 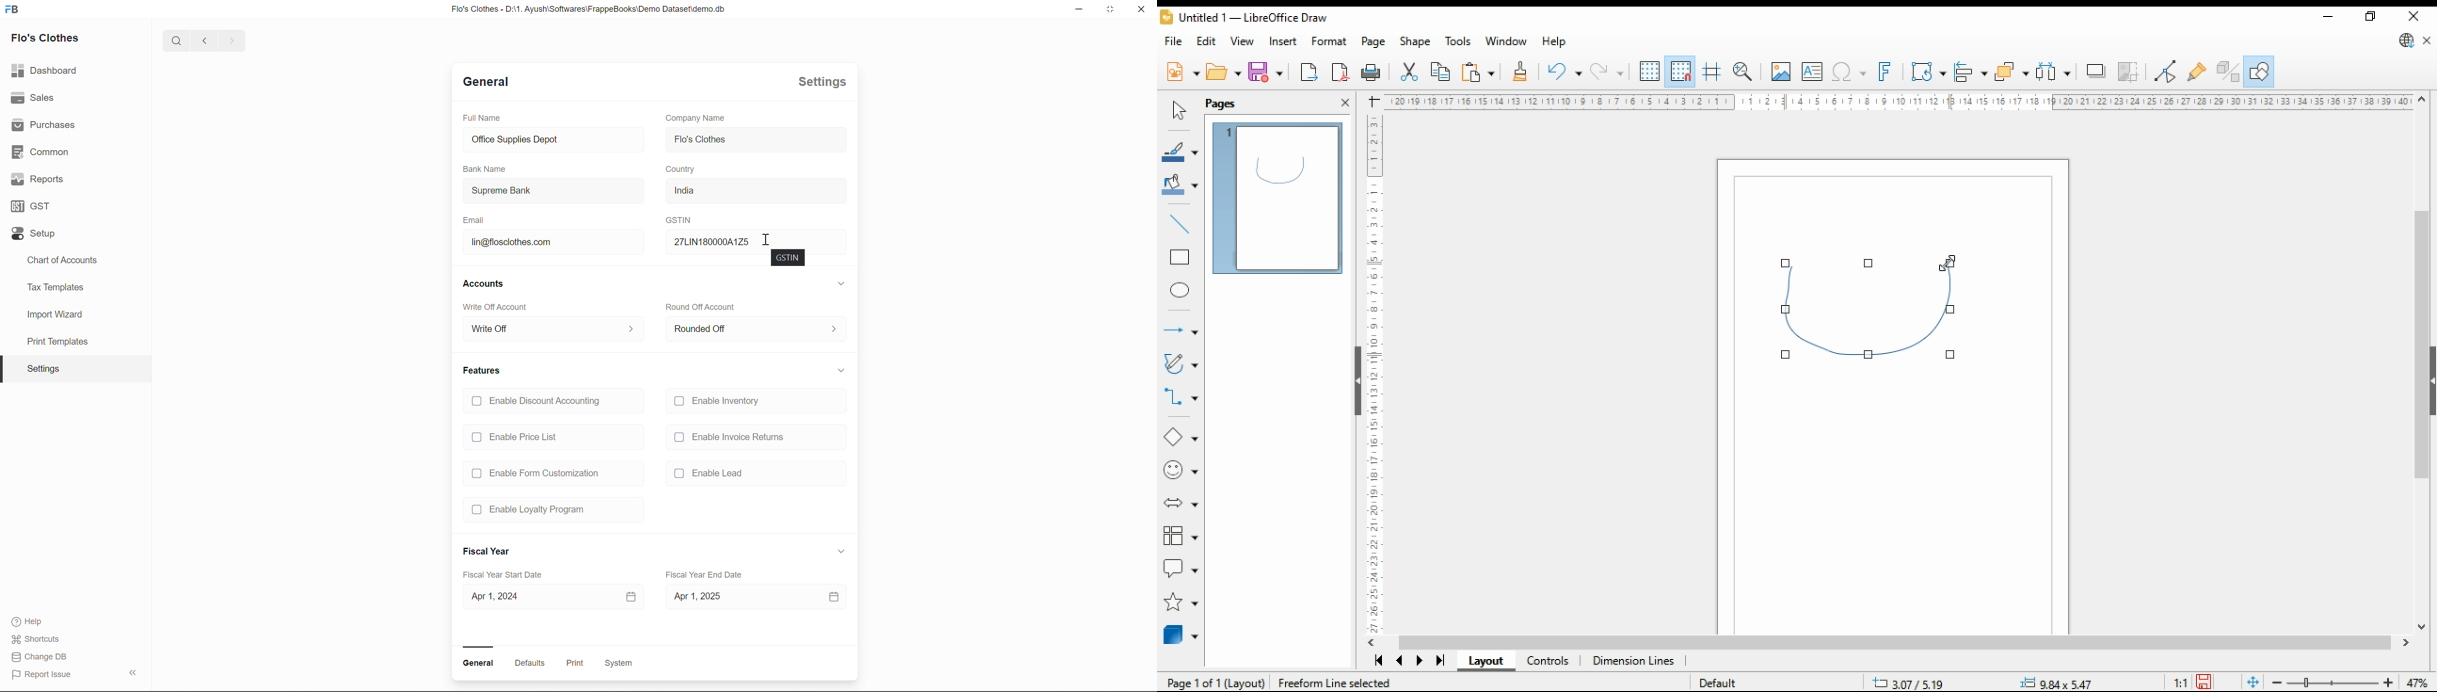 I want to click on close, so click(x=1142, y=9).